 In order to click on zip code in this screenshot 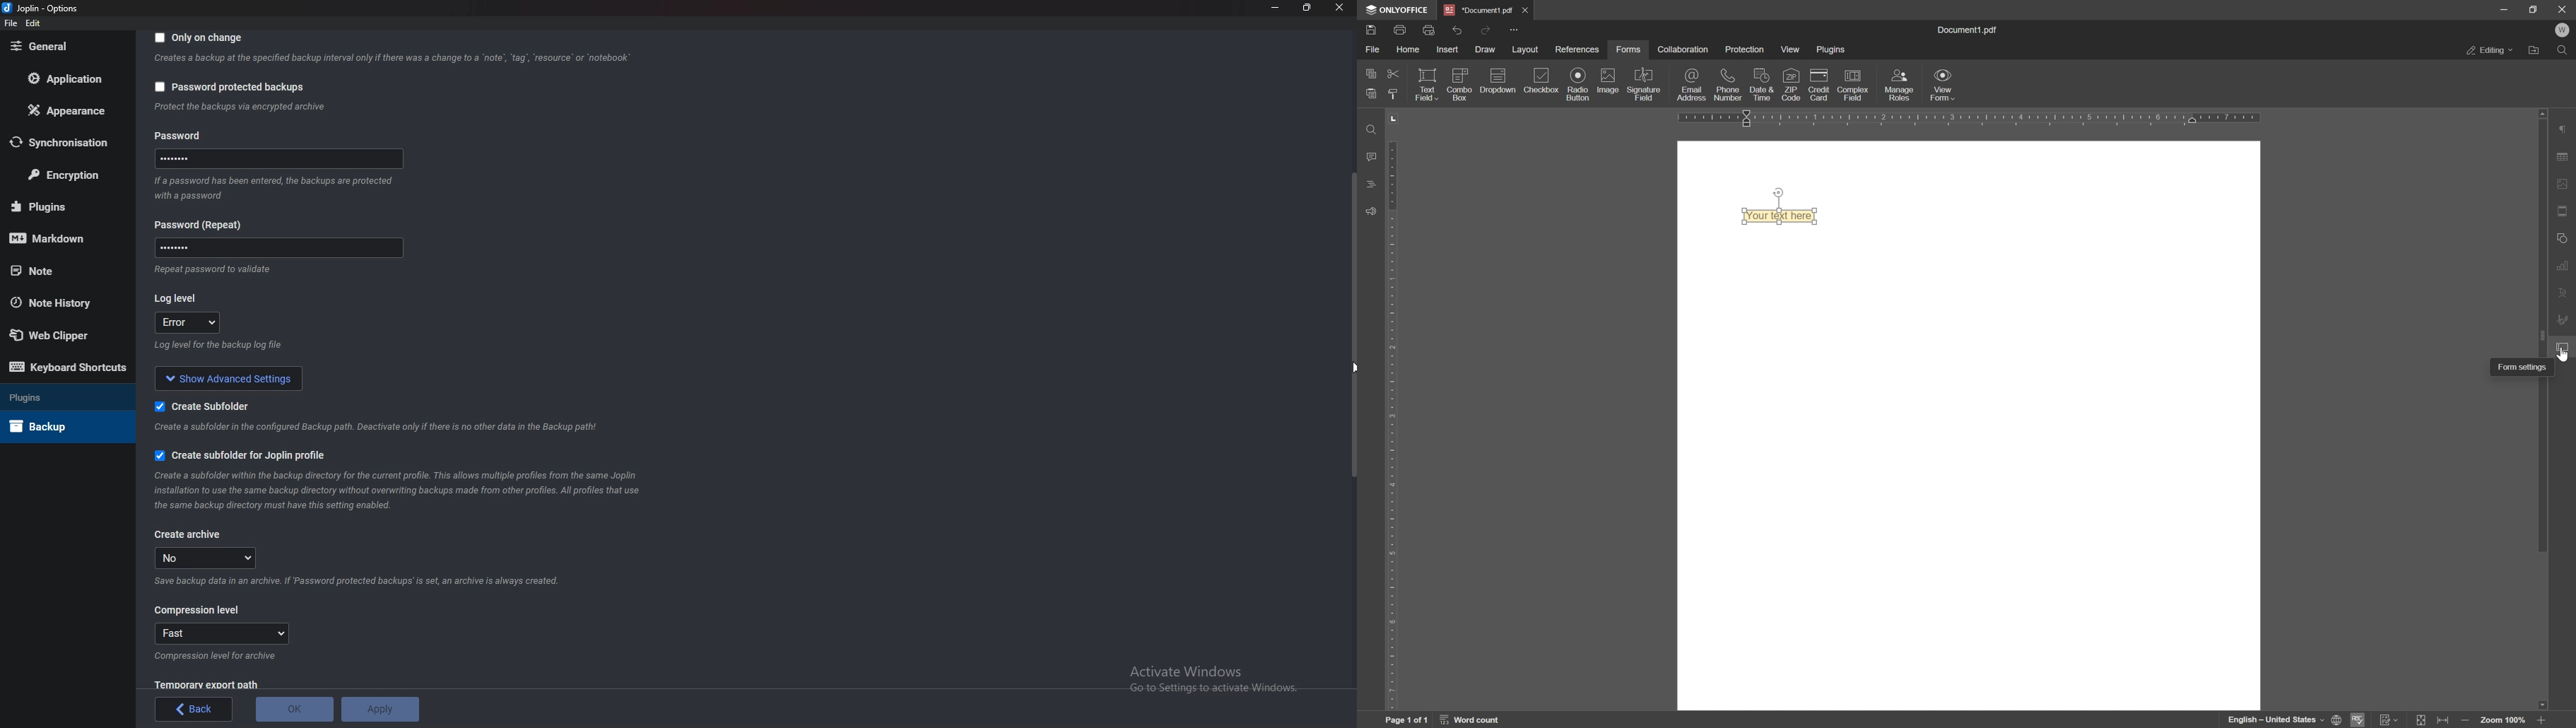, I will do `click(1792, 85)`.